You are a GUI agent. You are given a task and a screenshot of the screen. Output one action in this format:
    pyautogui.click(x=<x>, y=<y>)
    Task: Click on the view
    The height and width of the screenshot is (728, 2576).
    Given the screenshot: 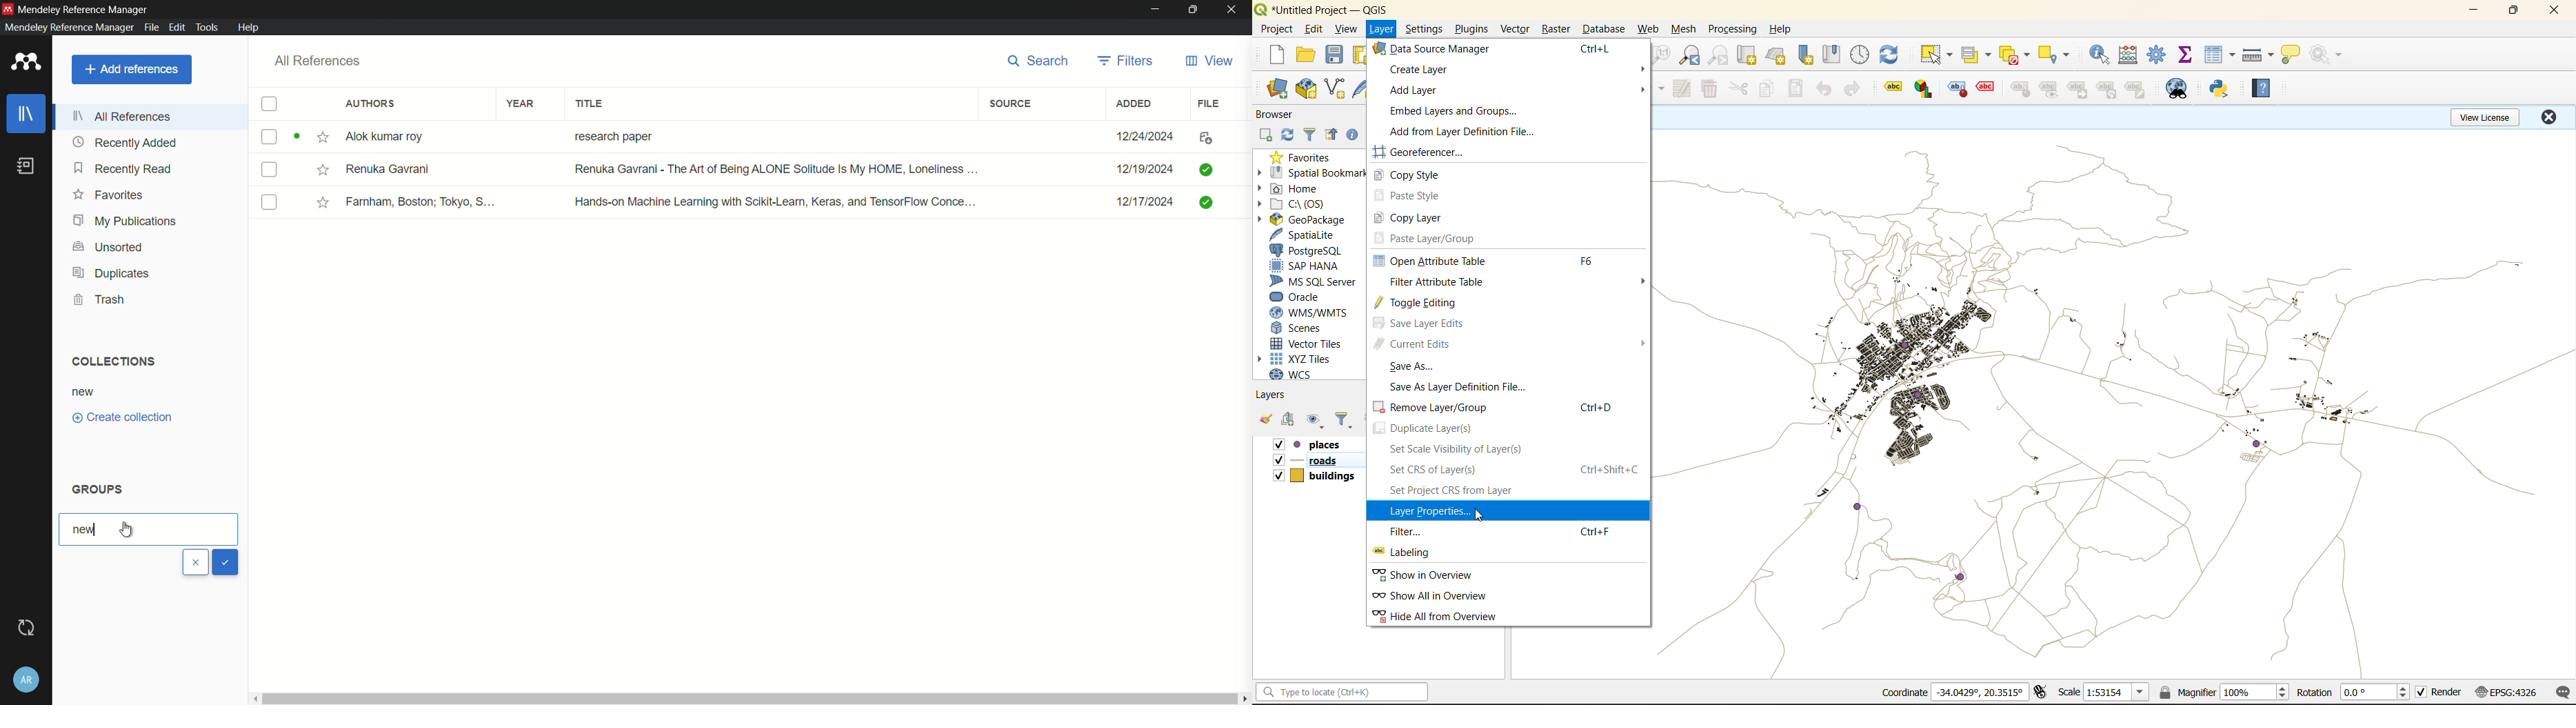 What is the action you would take?
    pyautogui.click(x=1208, y=61)
    